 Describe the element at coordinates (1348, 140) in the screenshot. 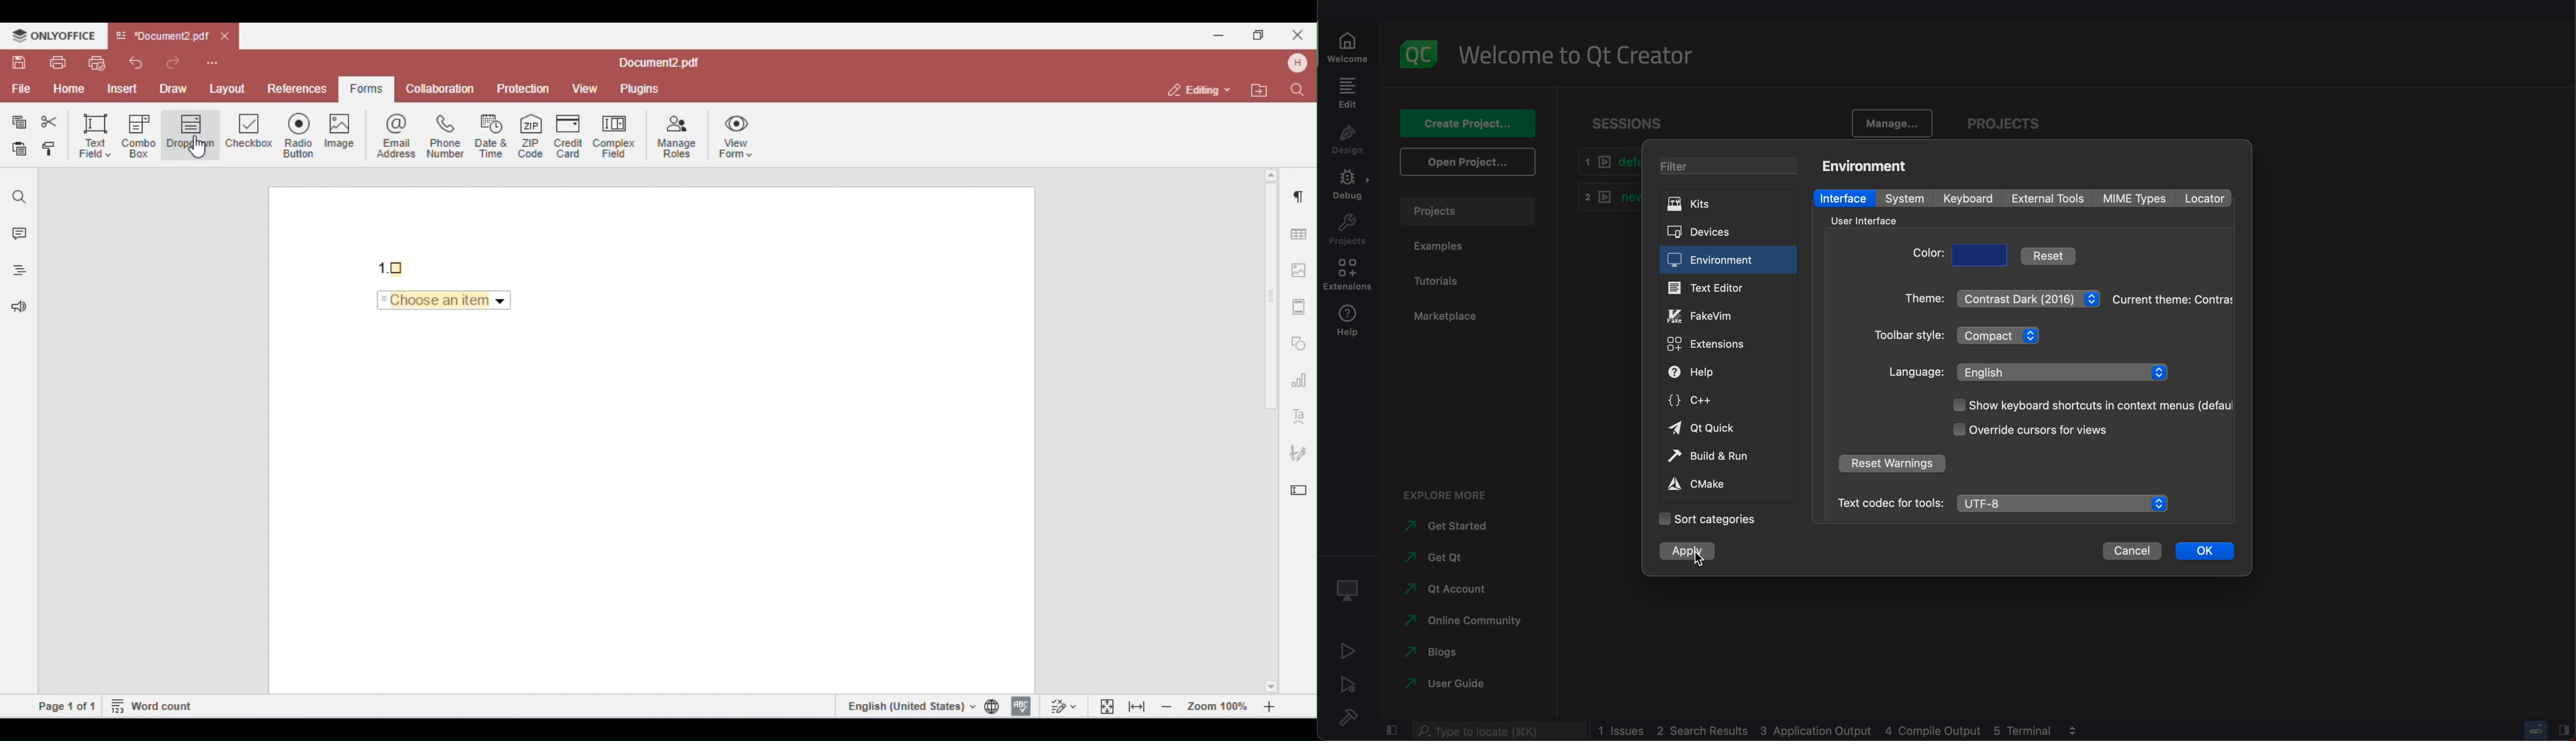

I see `design` at that location.